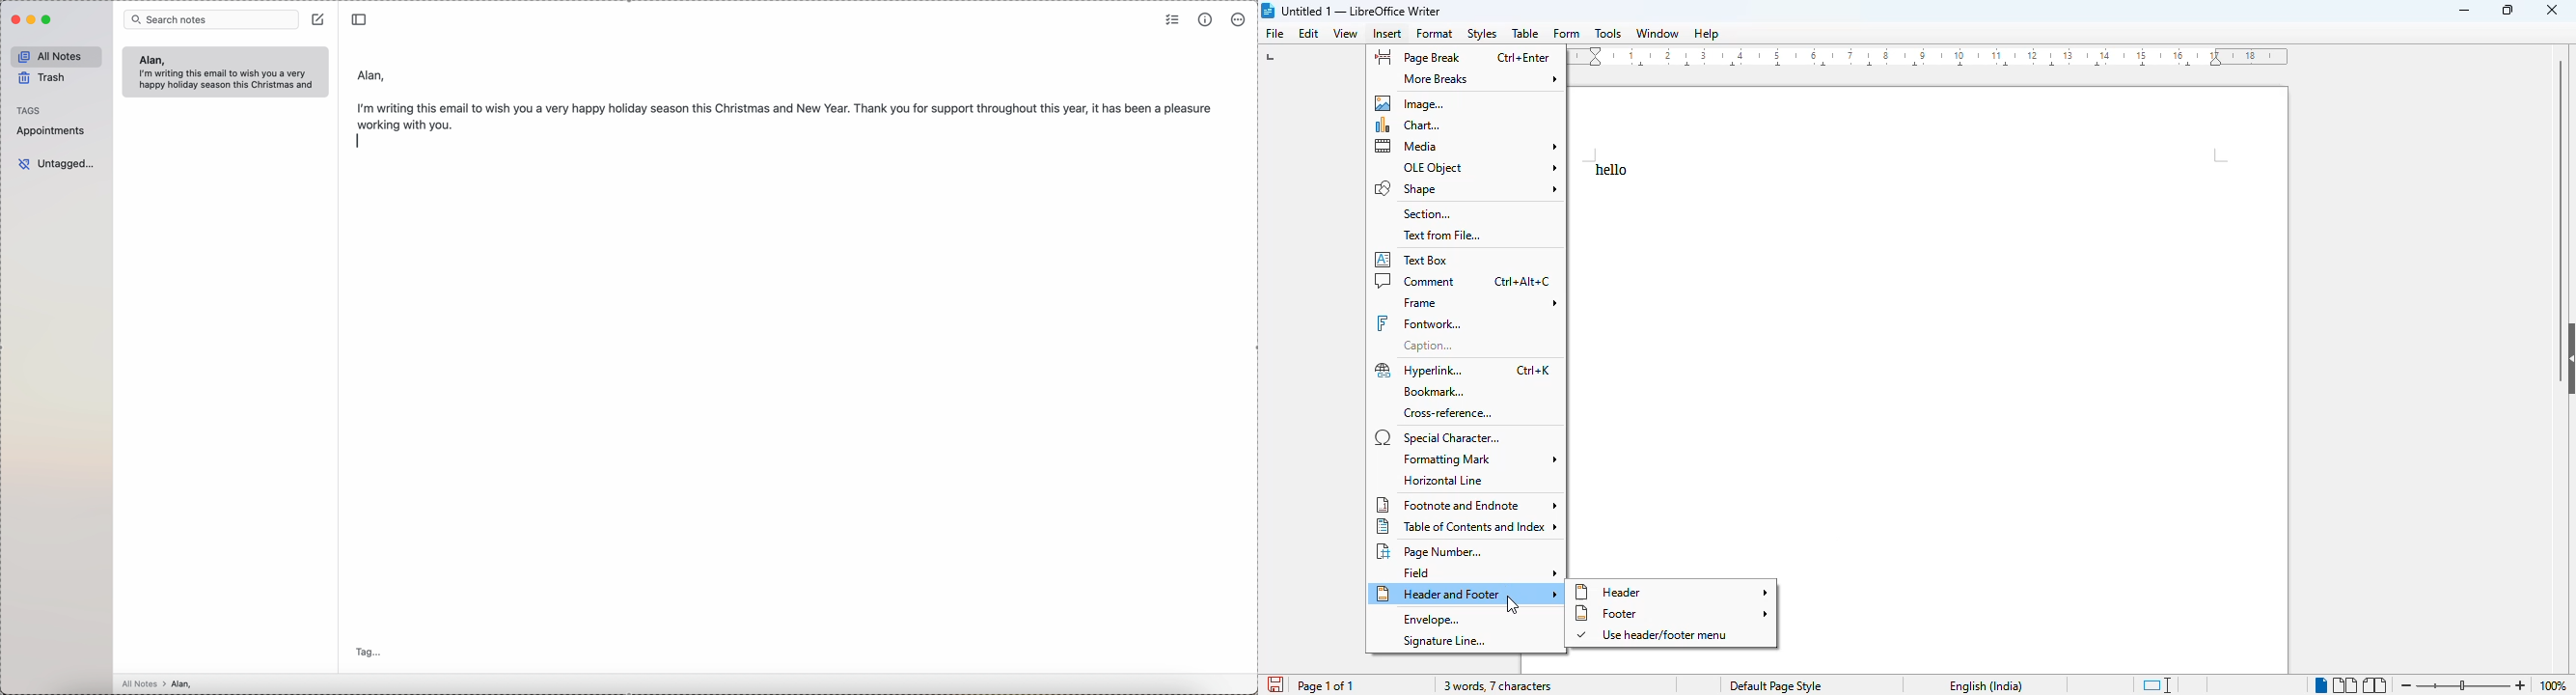 The height and width of the screenshot is (700, 2576). What do you see at coordinates (2320, 684) in the screenshot?
I see `single-page view` at bounding box center [2320, 684].